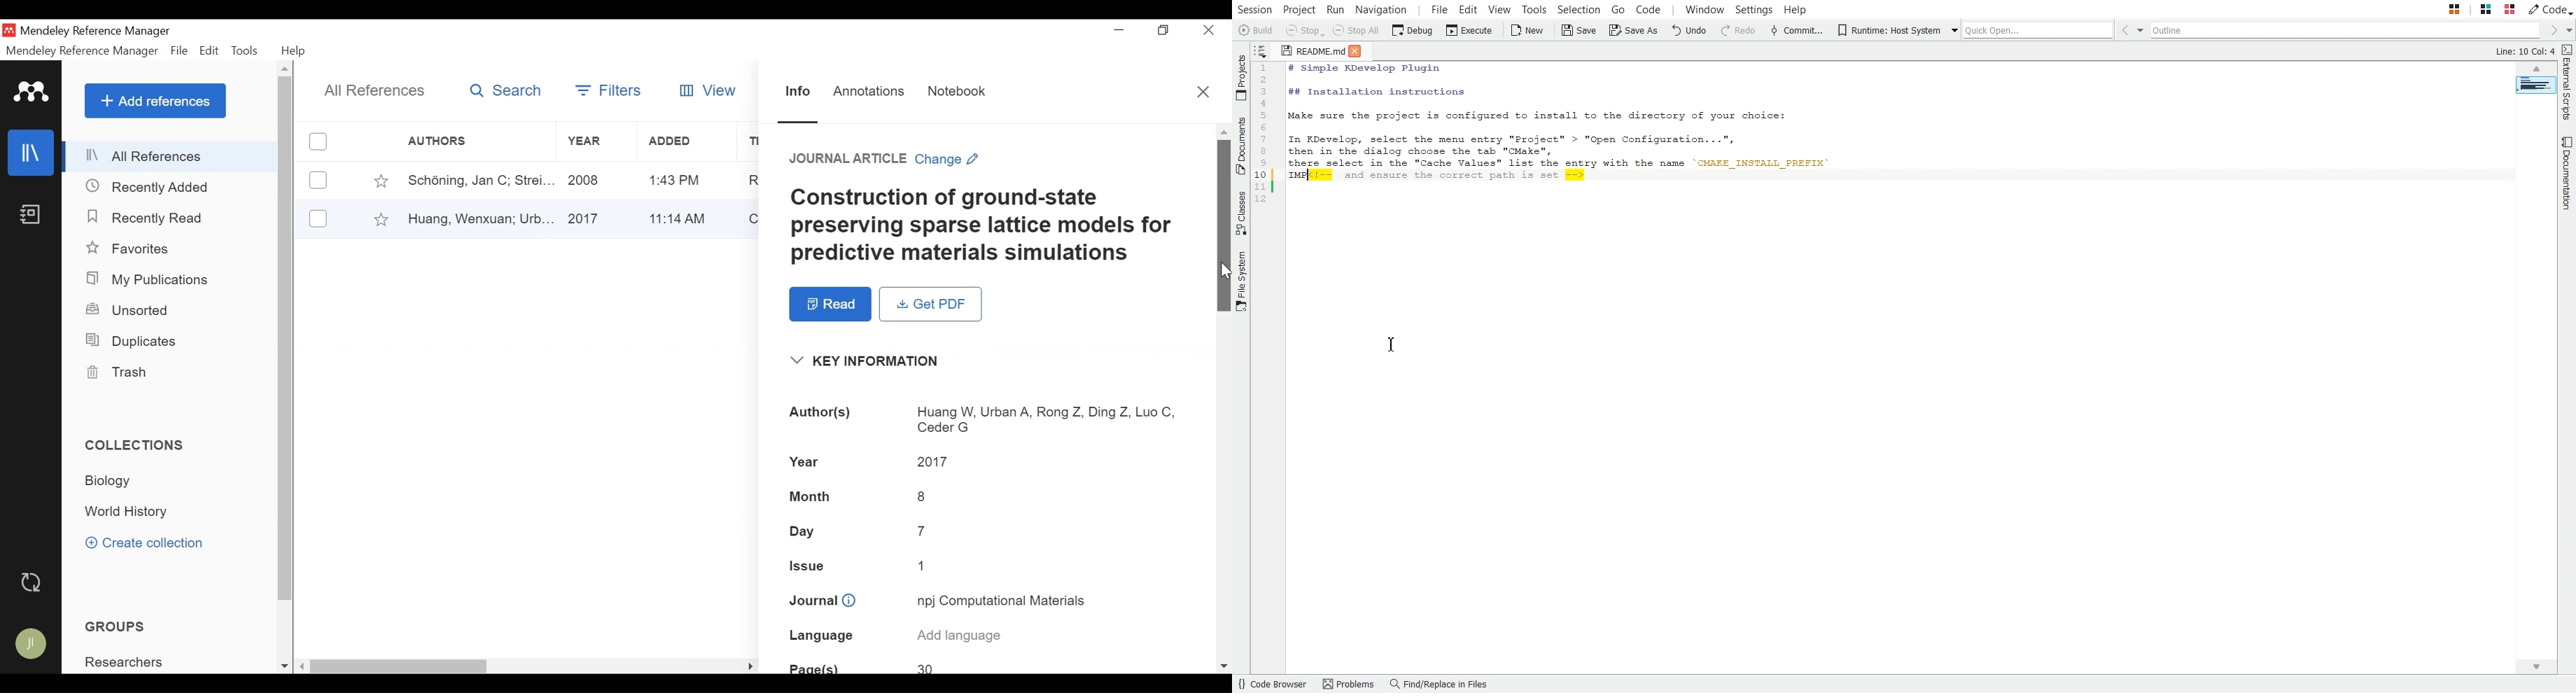  What do you see at coordinates (751, 666) in the screenshot?
I see `Scroll Right` at bounding box center [751, 666].